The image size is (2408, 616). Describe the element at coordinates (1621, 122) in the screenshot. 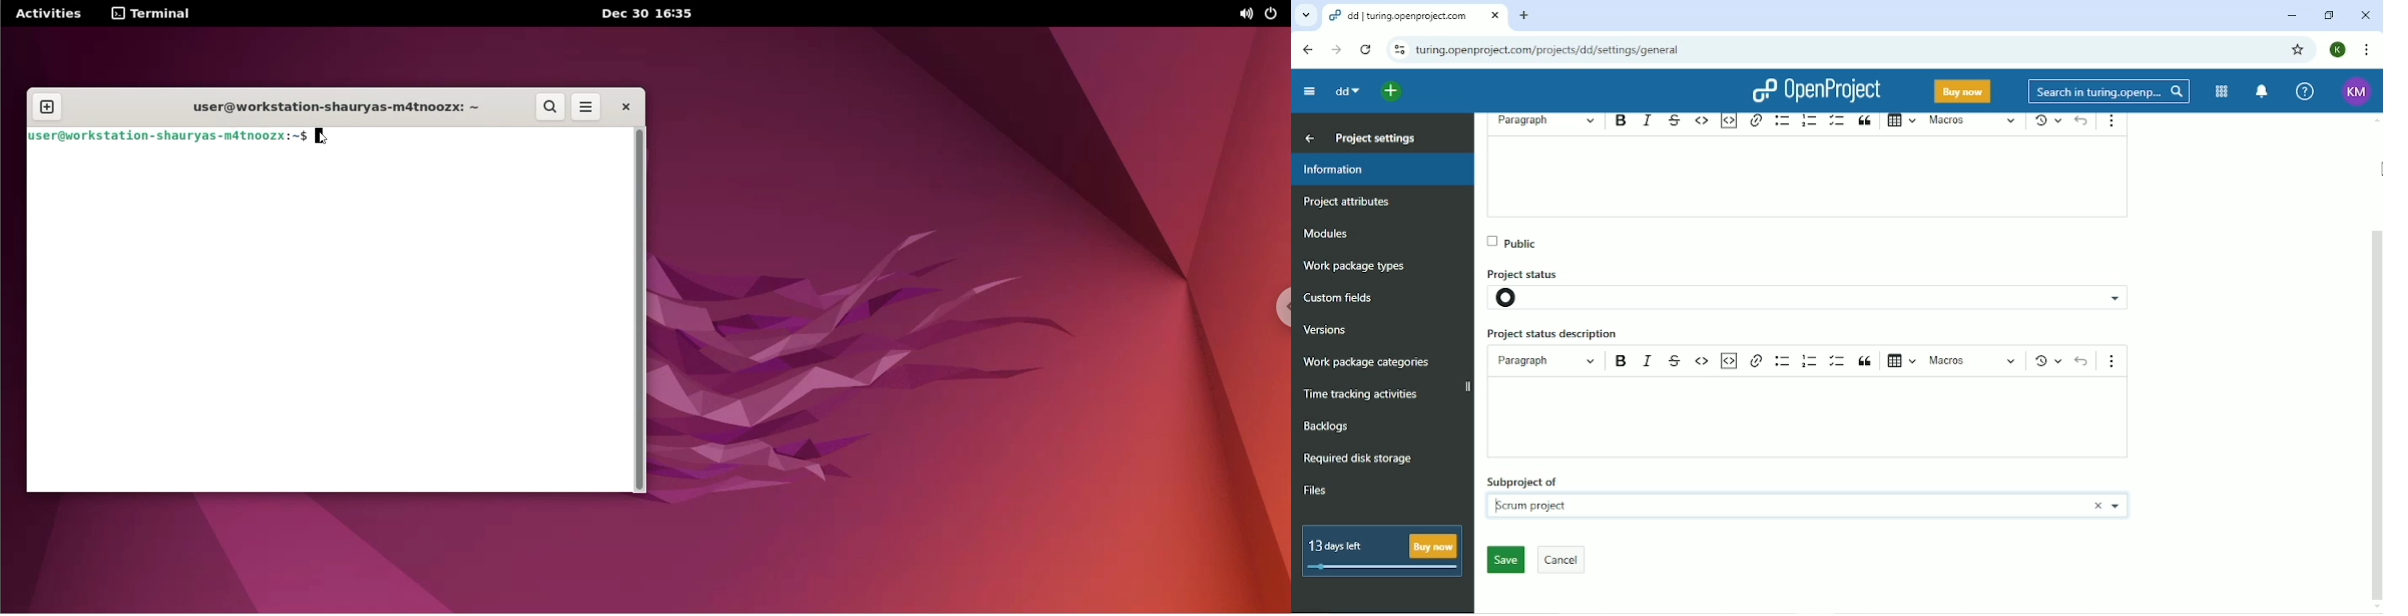

I see `Bold` at that location.